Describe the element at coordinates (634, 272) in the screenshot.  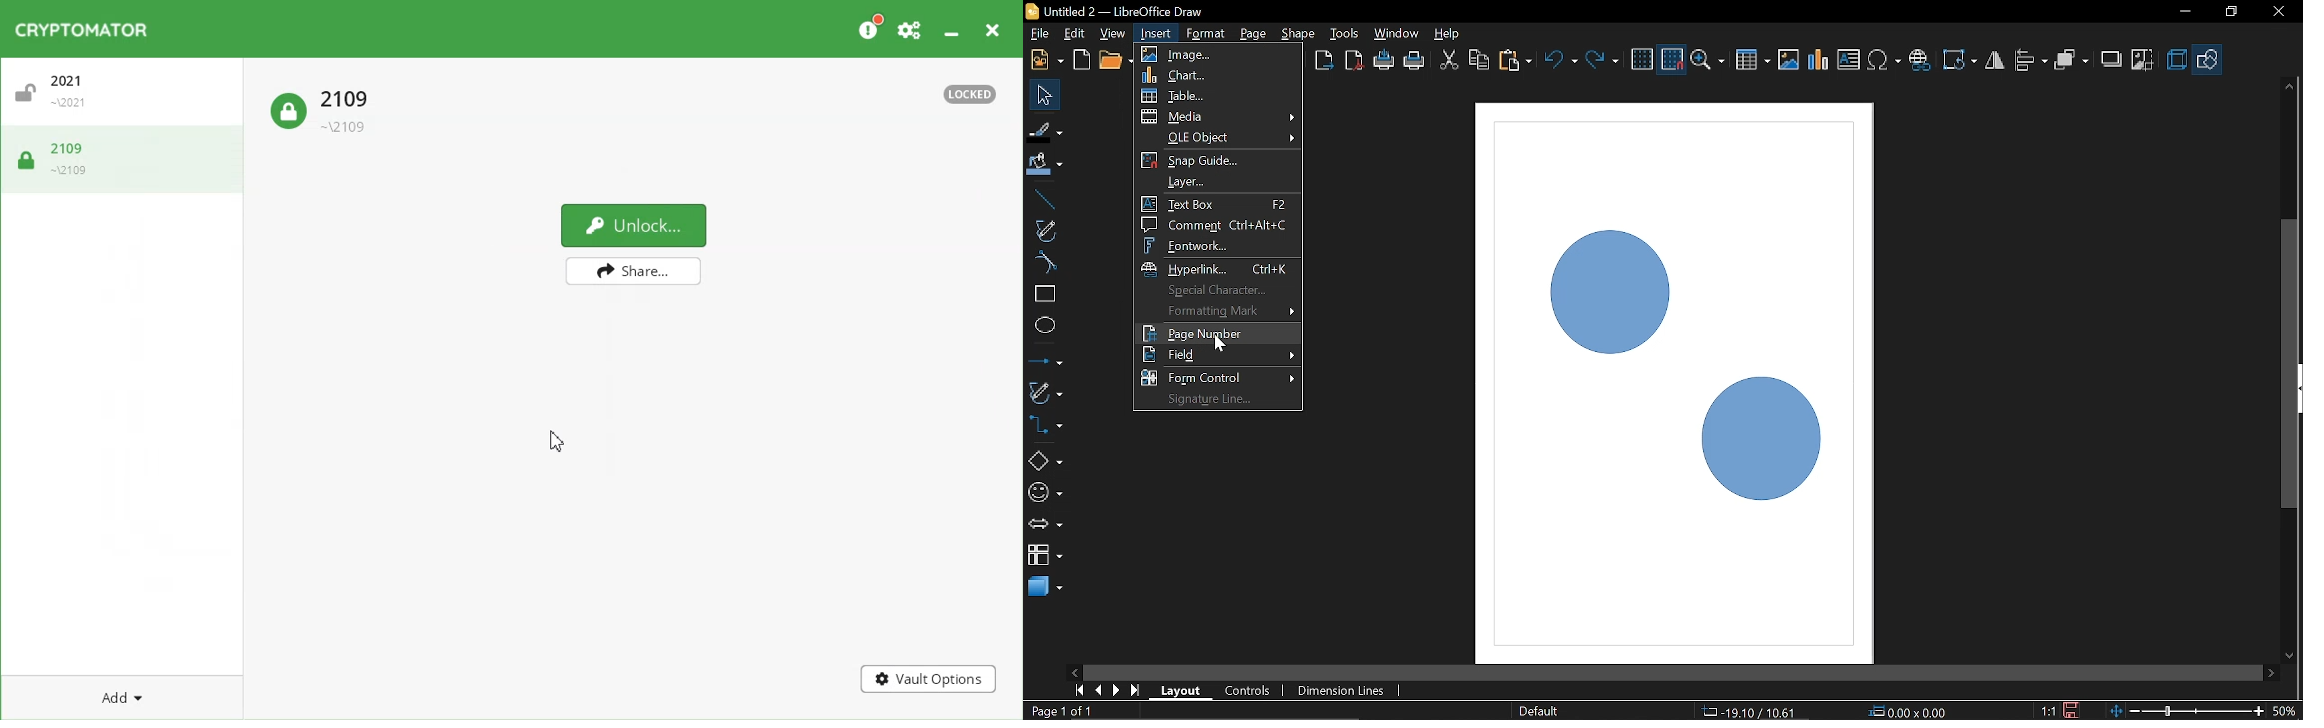
I see `Share` at that location.